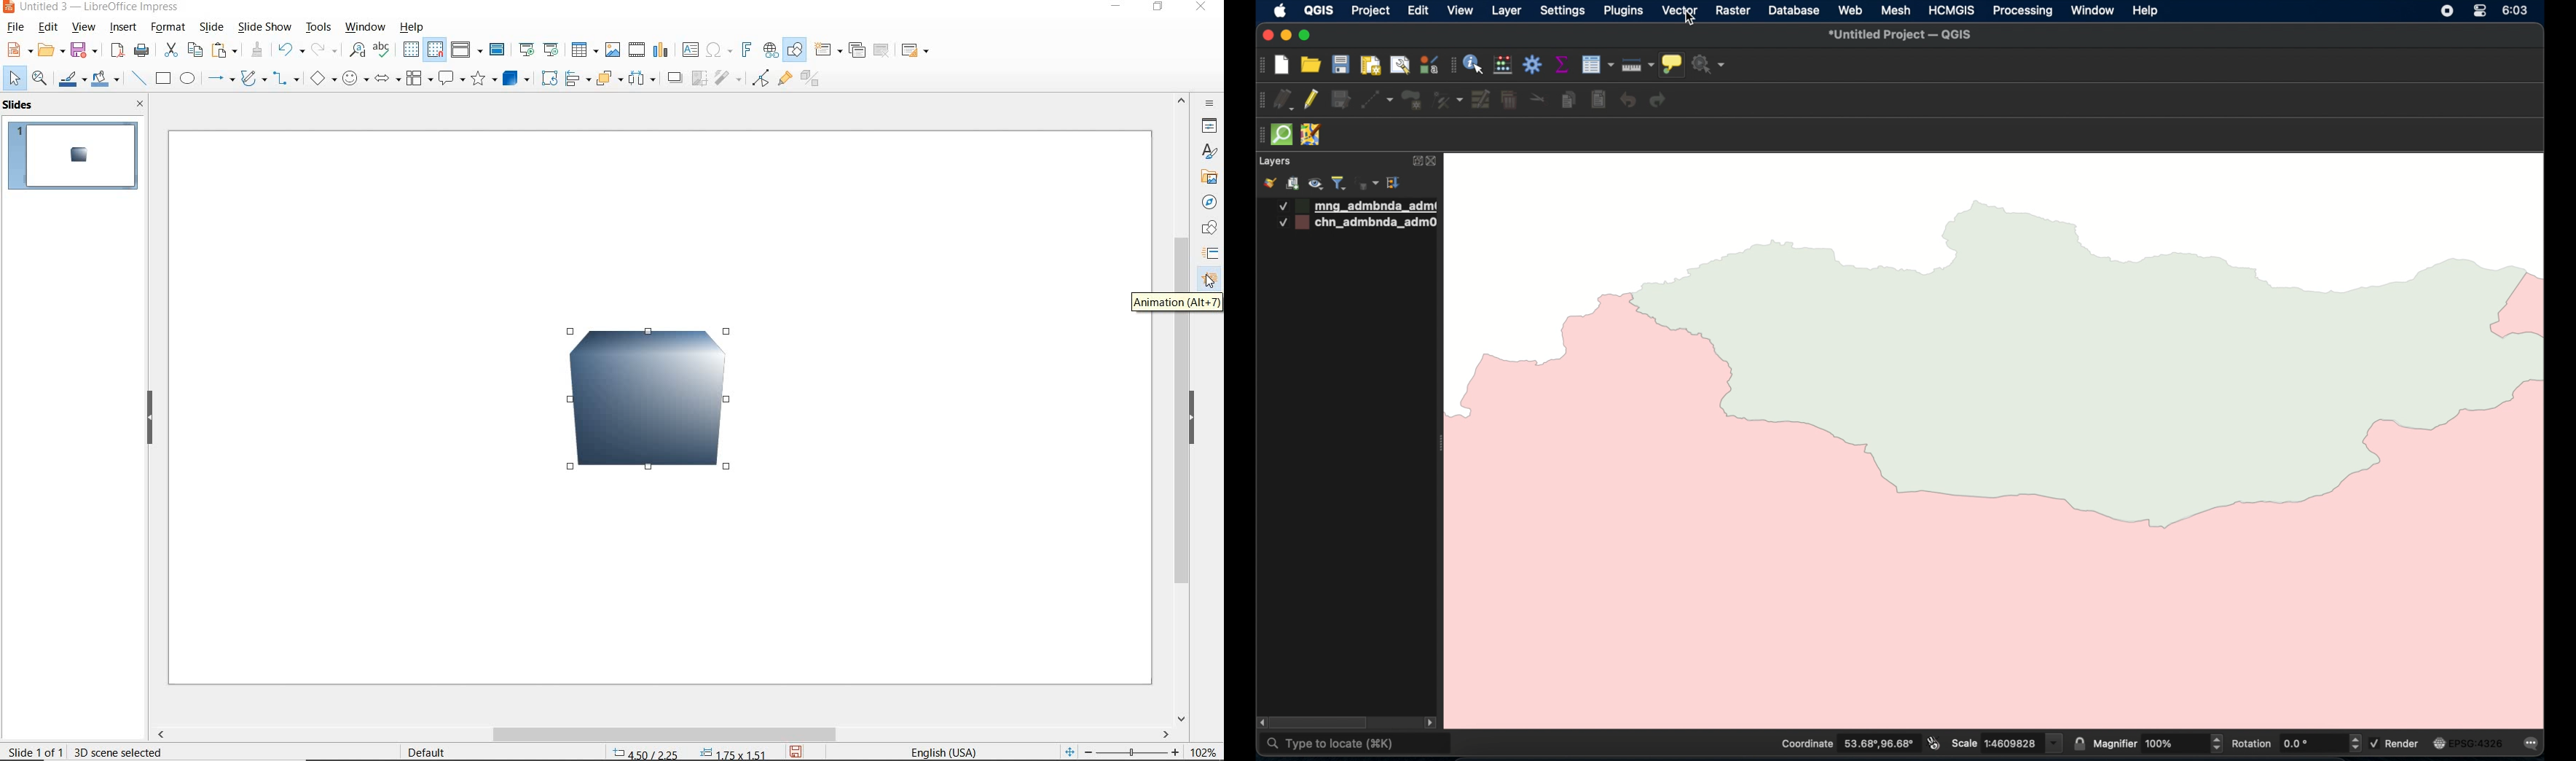 Image resolution: width=2576 pixels, height=784 pixels. What do you see at coordinates (84, 28) in the screenshot?
I see `view` at bounding box center [84, 28].